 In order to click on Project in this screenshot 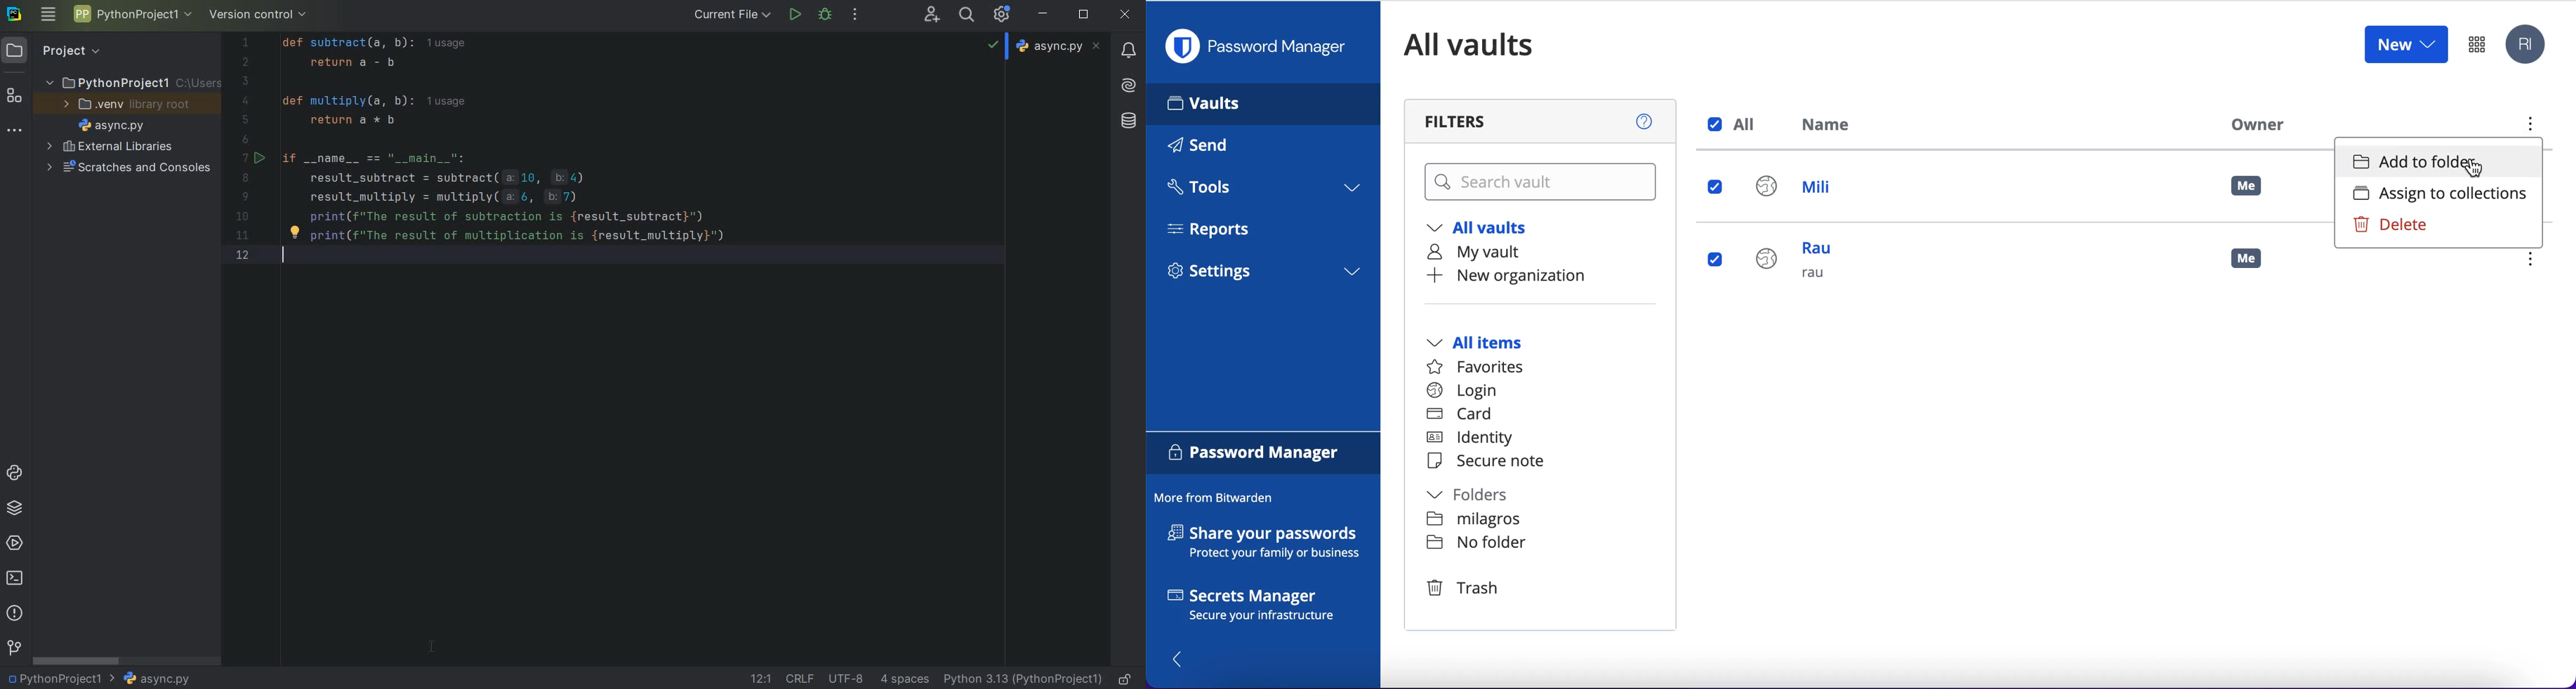, I will do `click(70, 49)`.